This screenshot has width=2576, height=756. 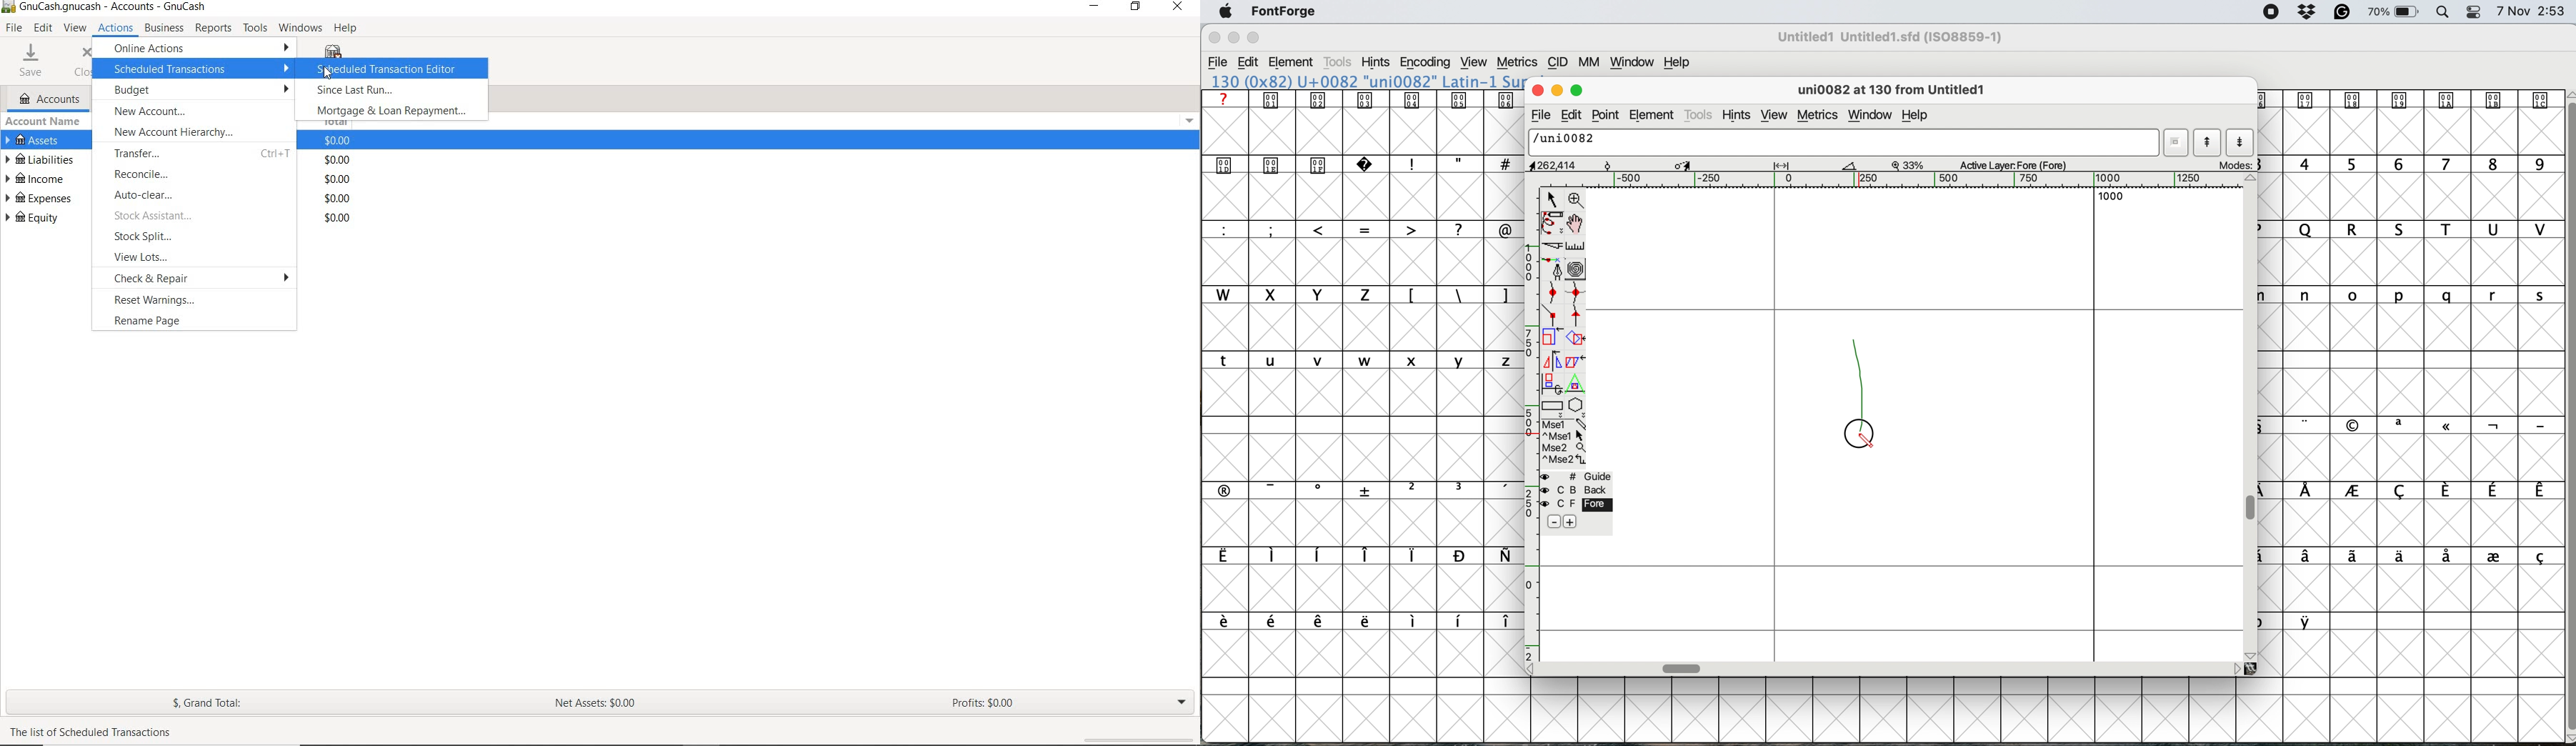 I want to click on special characters, so click(x=2403, y=424).